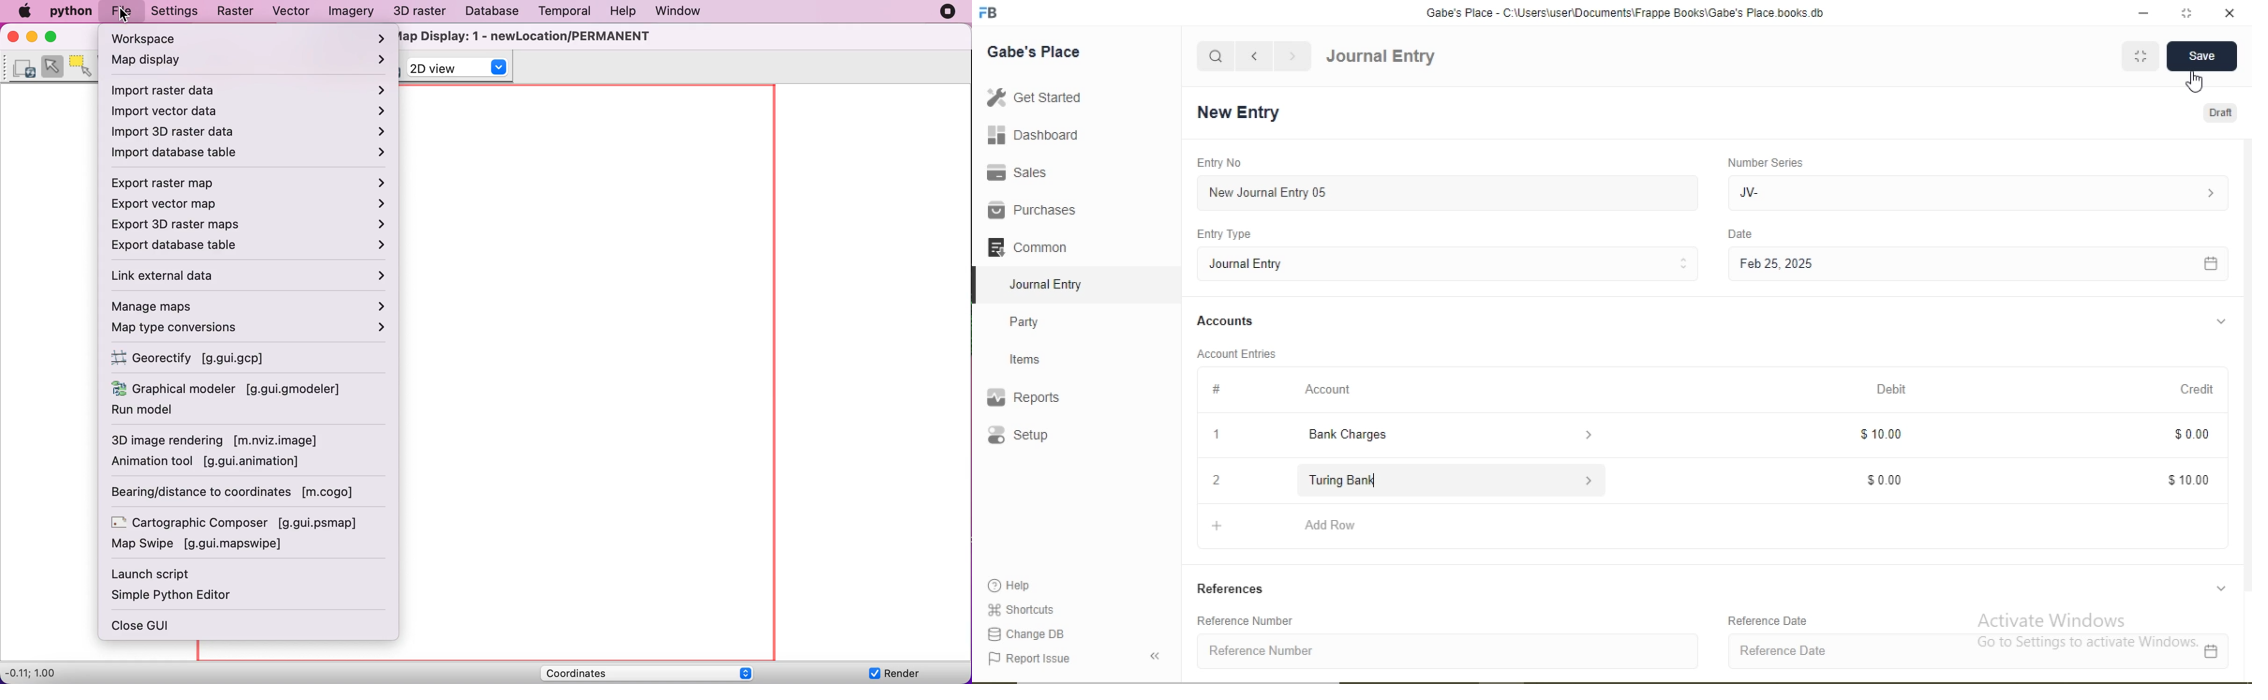 This screenshot has height=700, width=2268. Describe the element at coordinates (1773, 620) in the screenshot. I see `Reference Date` at that location.